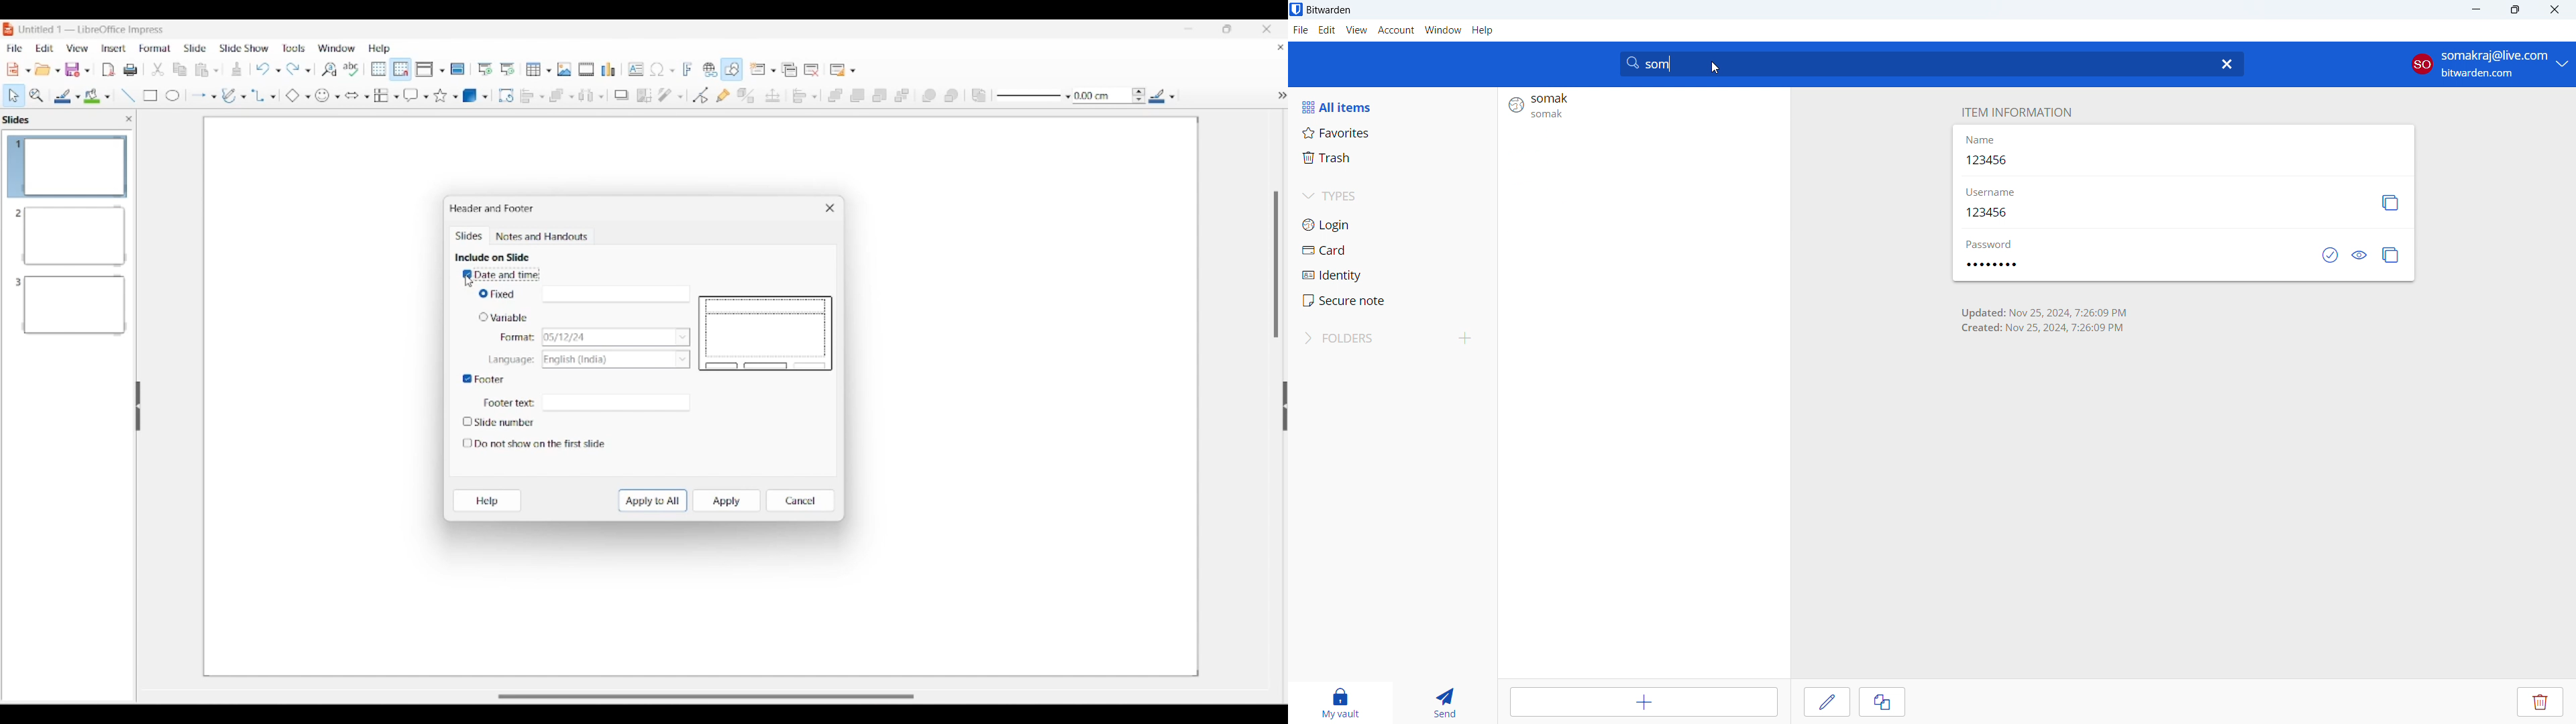 The image size is (2576, 728). Describe the element at coordinates (804, 96) in the screenshot. I see `Align objects` at that location.